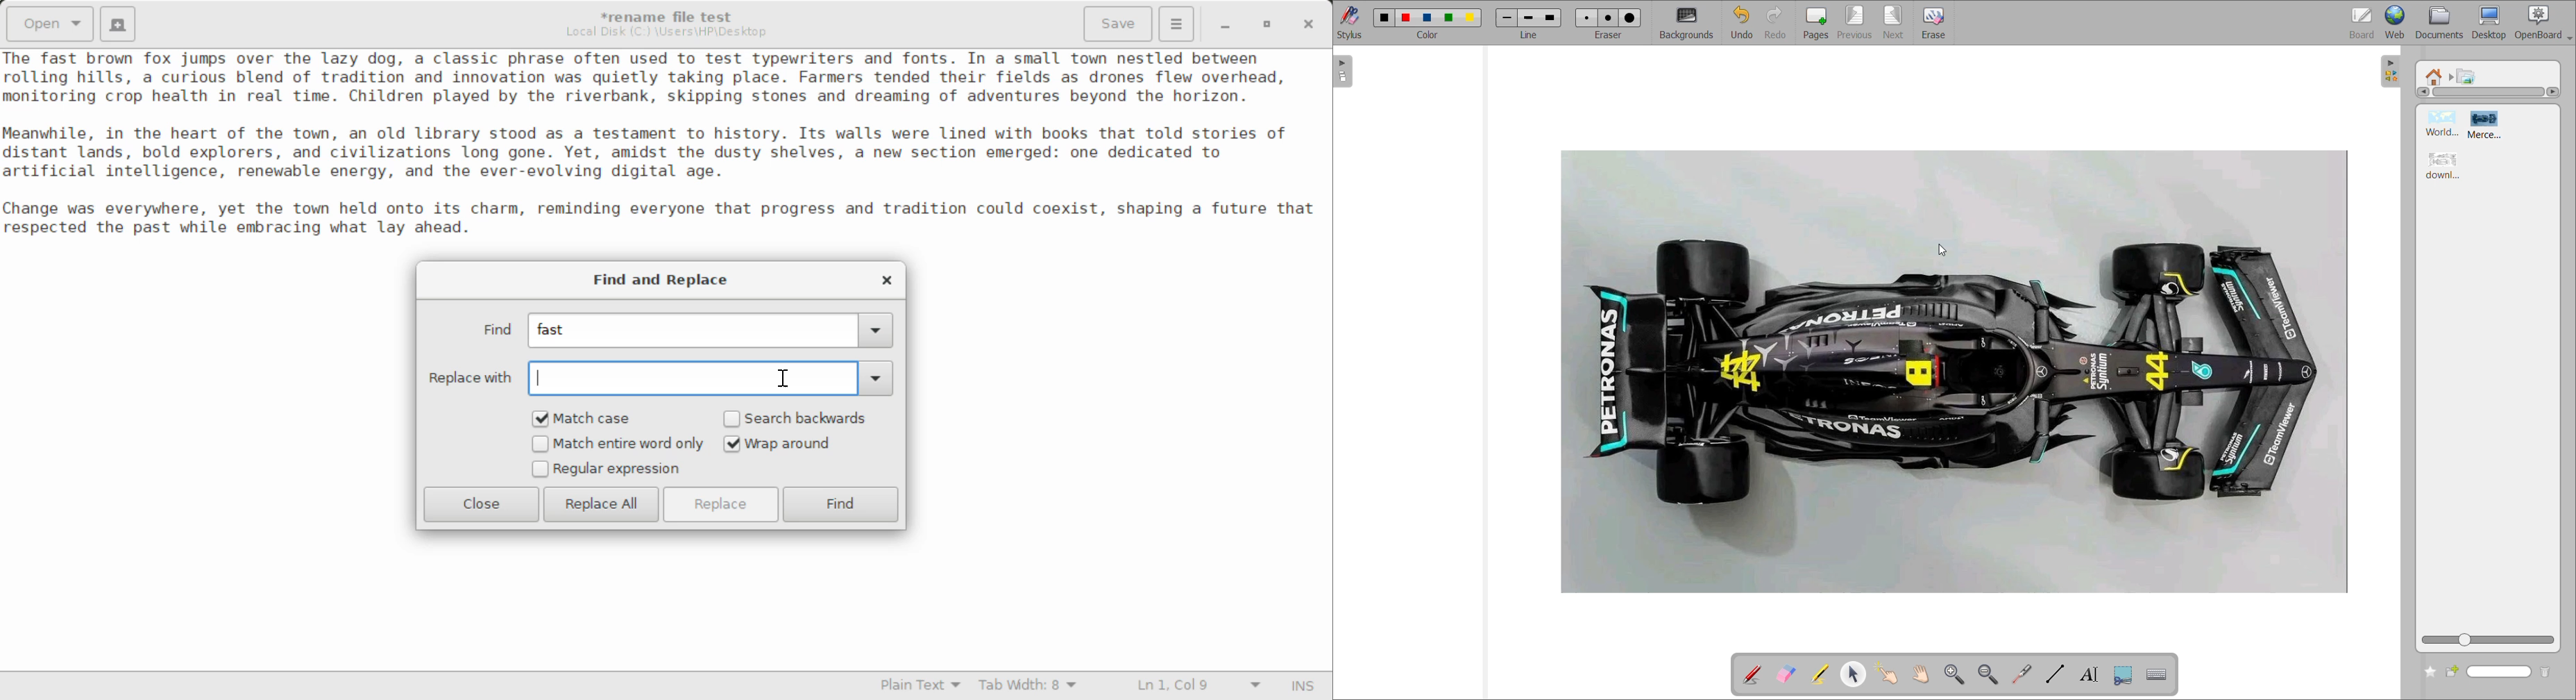 The width and height of the screenshot is (2576, 700). What do you see at coordinates (1028, 687) in the screenshot?
I see `Tab Width 8` at bounding box center [1028, 687].